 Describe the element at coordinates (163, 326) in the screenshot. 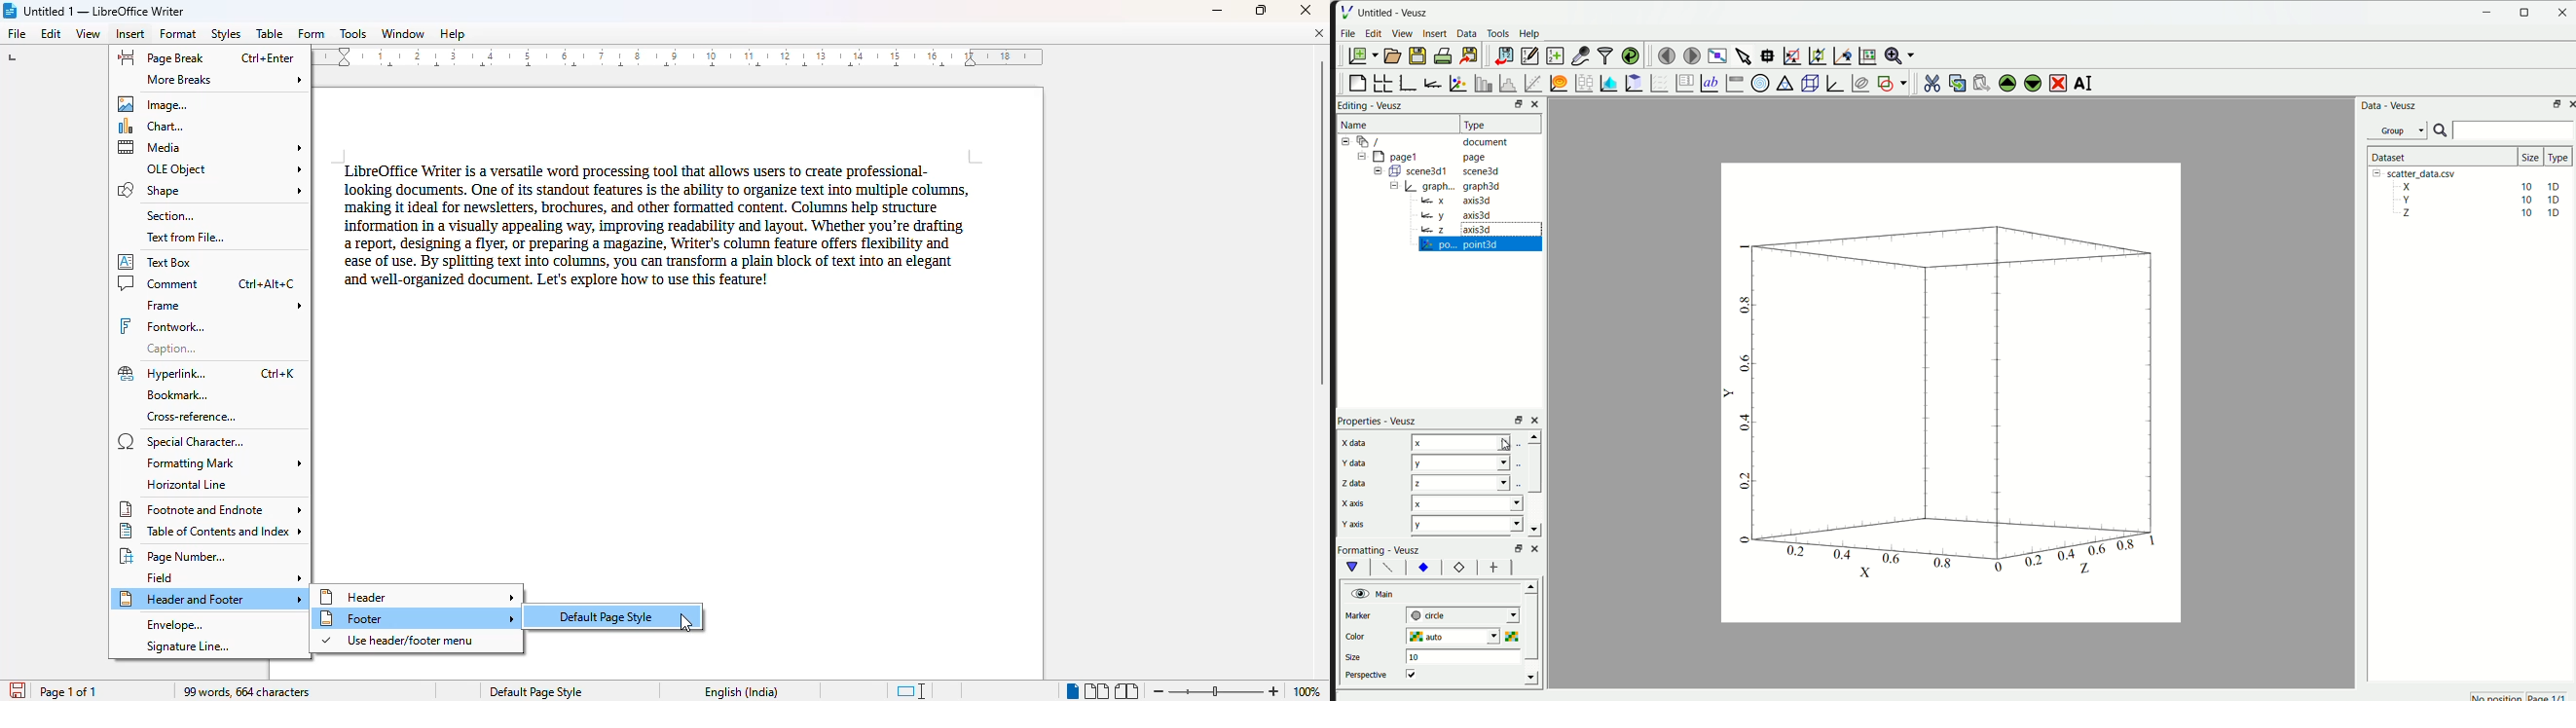

I see `fontwork` at that location.